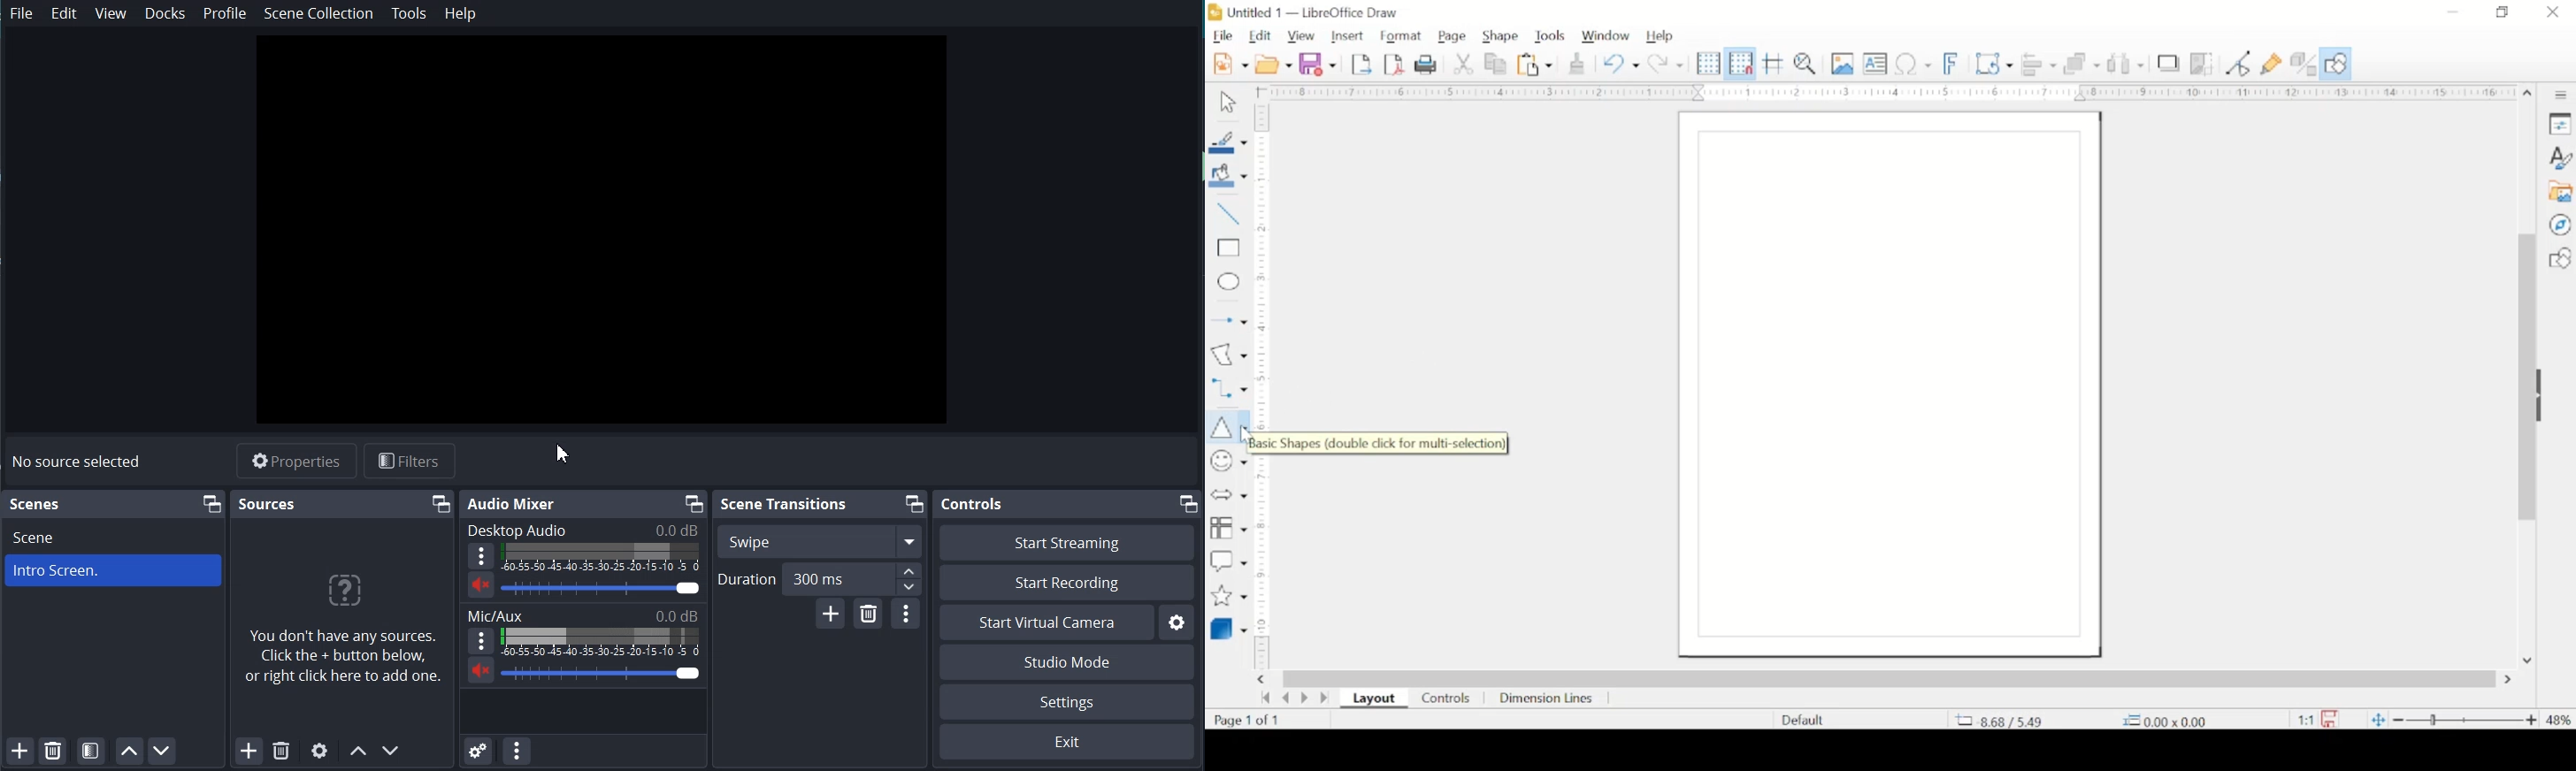 The height and width of the screenshot is (784, 2576). What do you see at coordinates (1228, 105) in the screenshot?
I see `select` at bounding box center [1228, 105].